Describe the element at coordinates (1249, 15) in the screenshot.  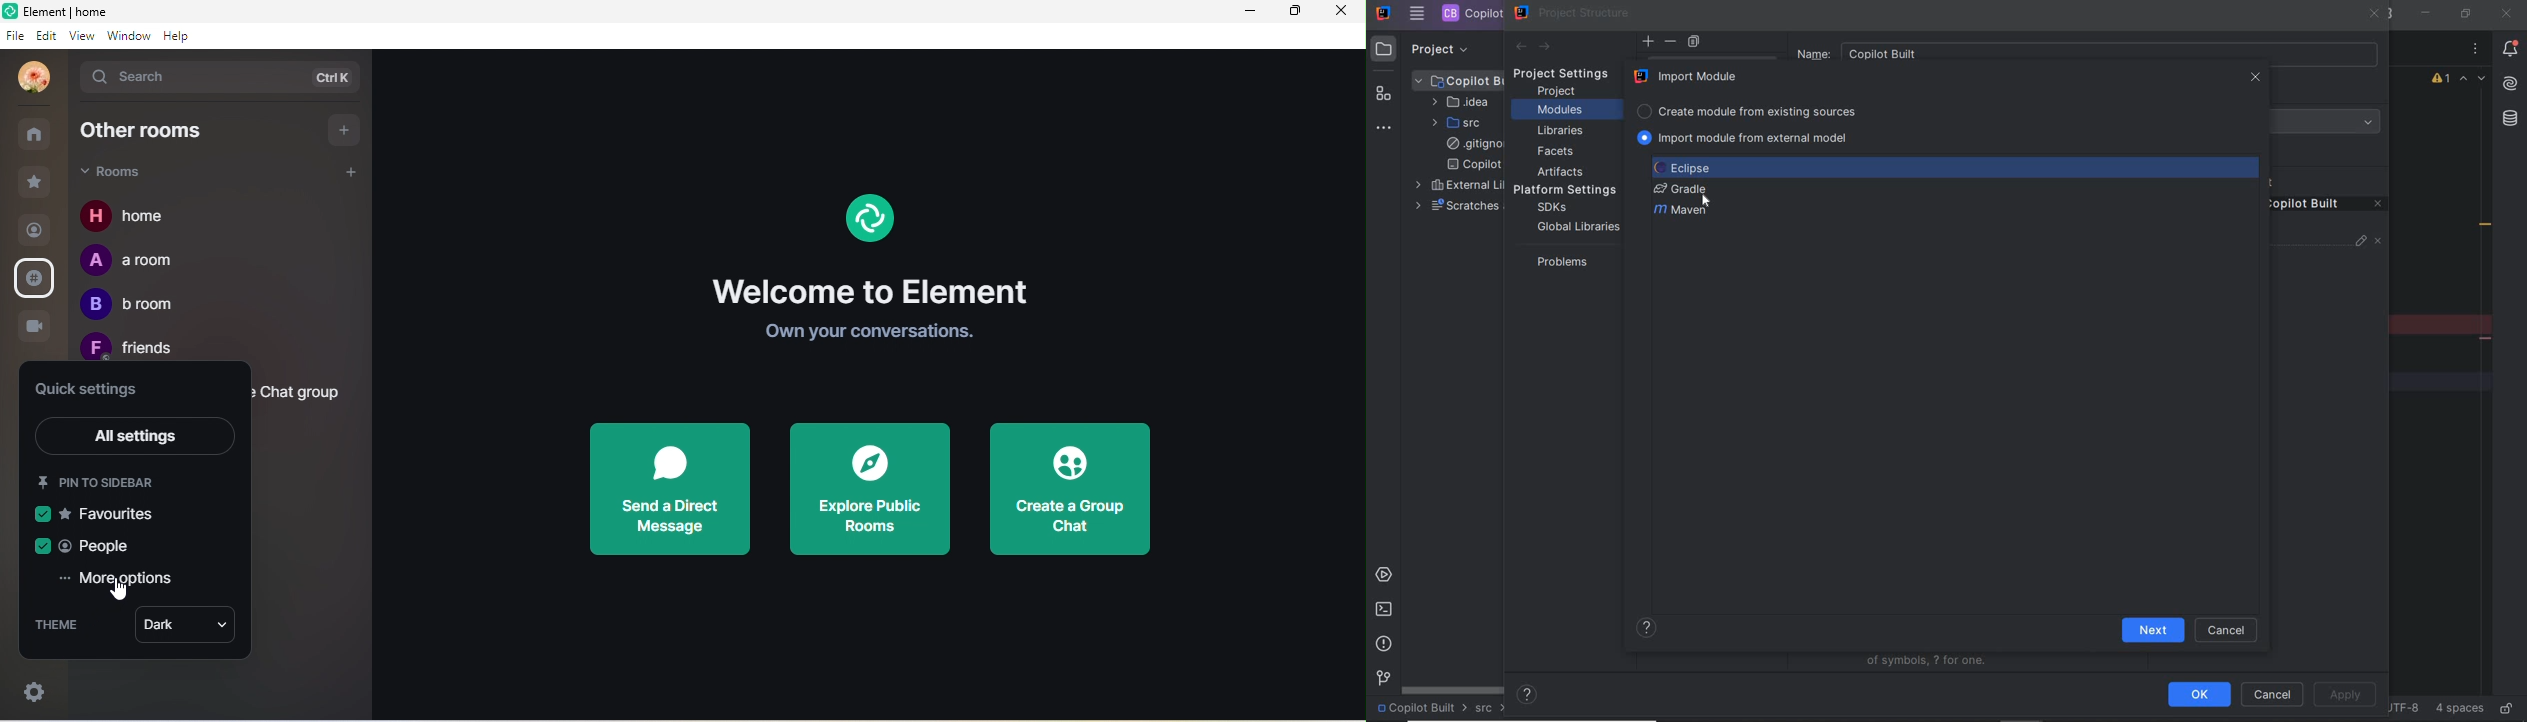
I see `minimize` at that location.